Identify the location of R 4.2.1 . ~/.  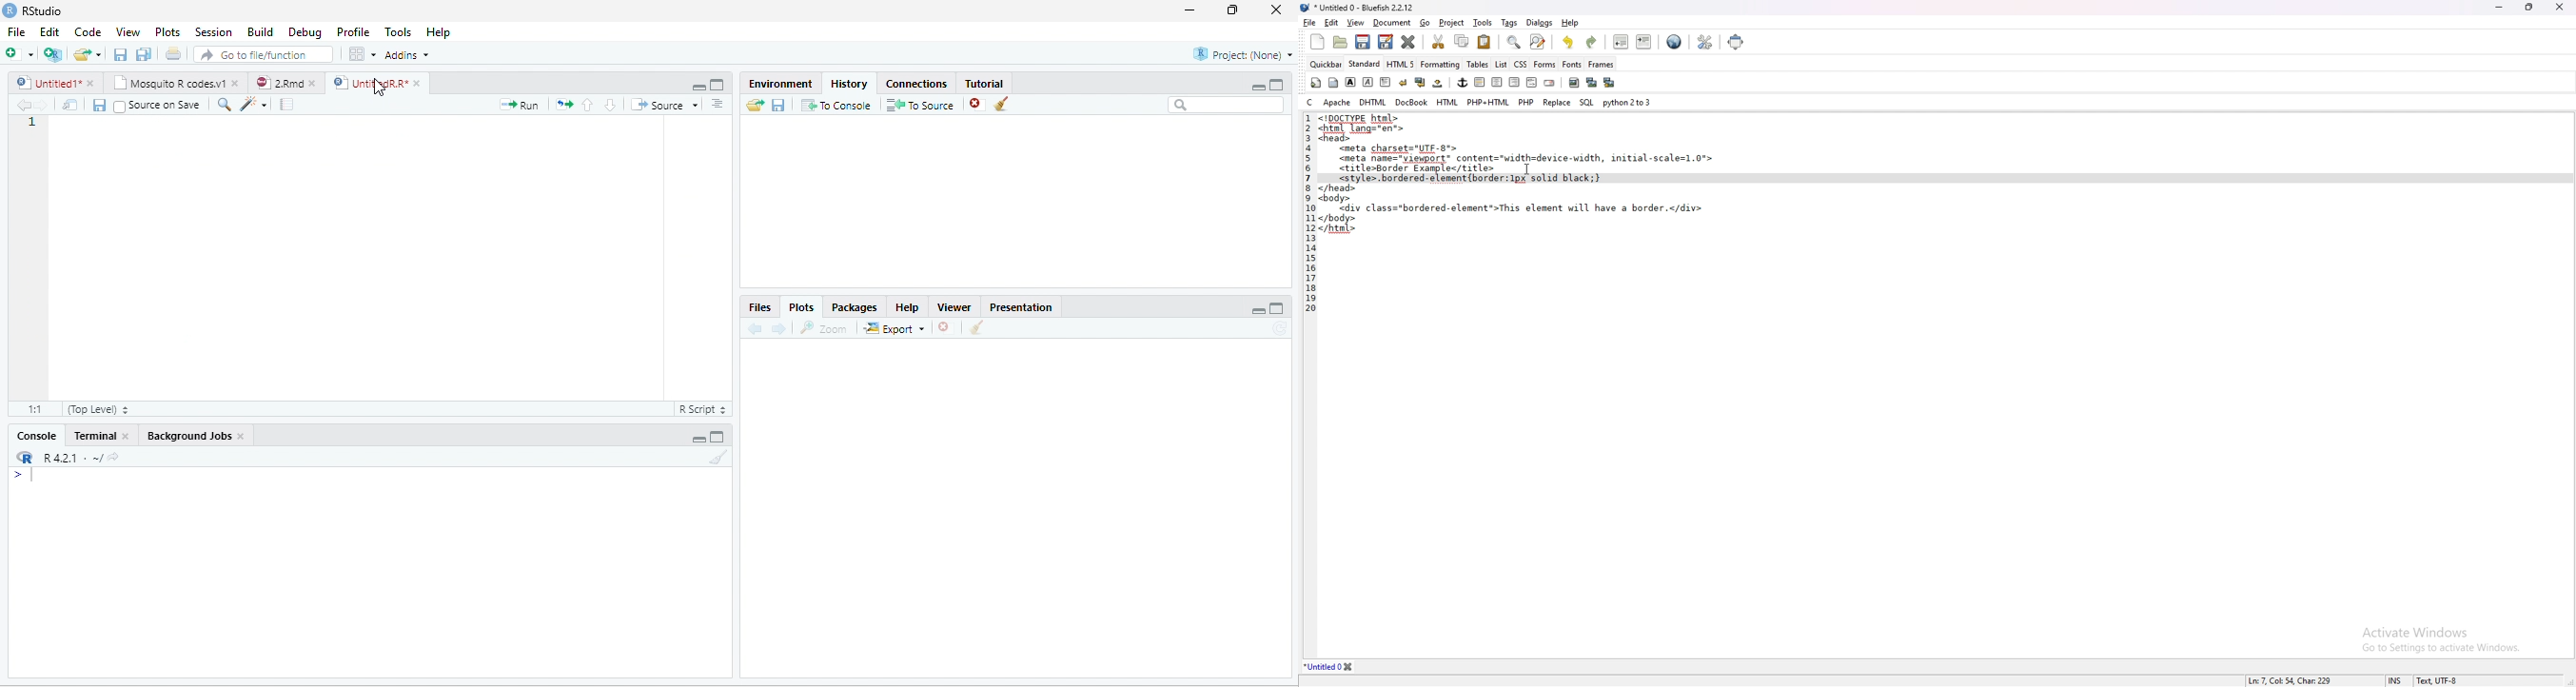
(71, 458).